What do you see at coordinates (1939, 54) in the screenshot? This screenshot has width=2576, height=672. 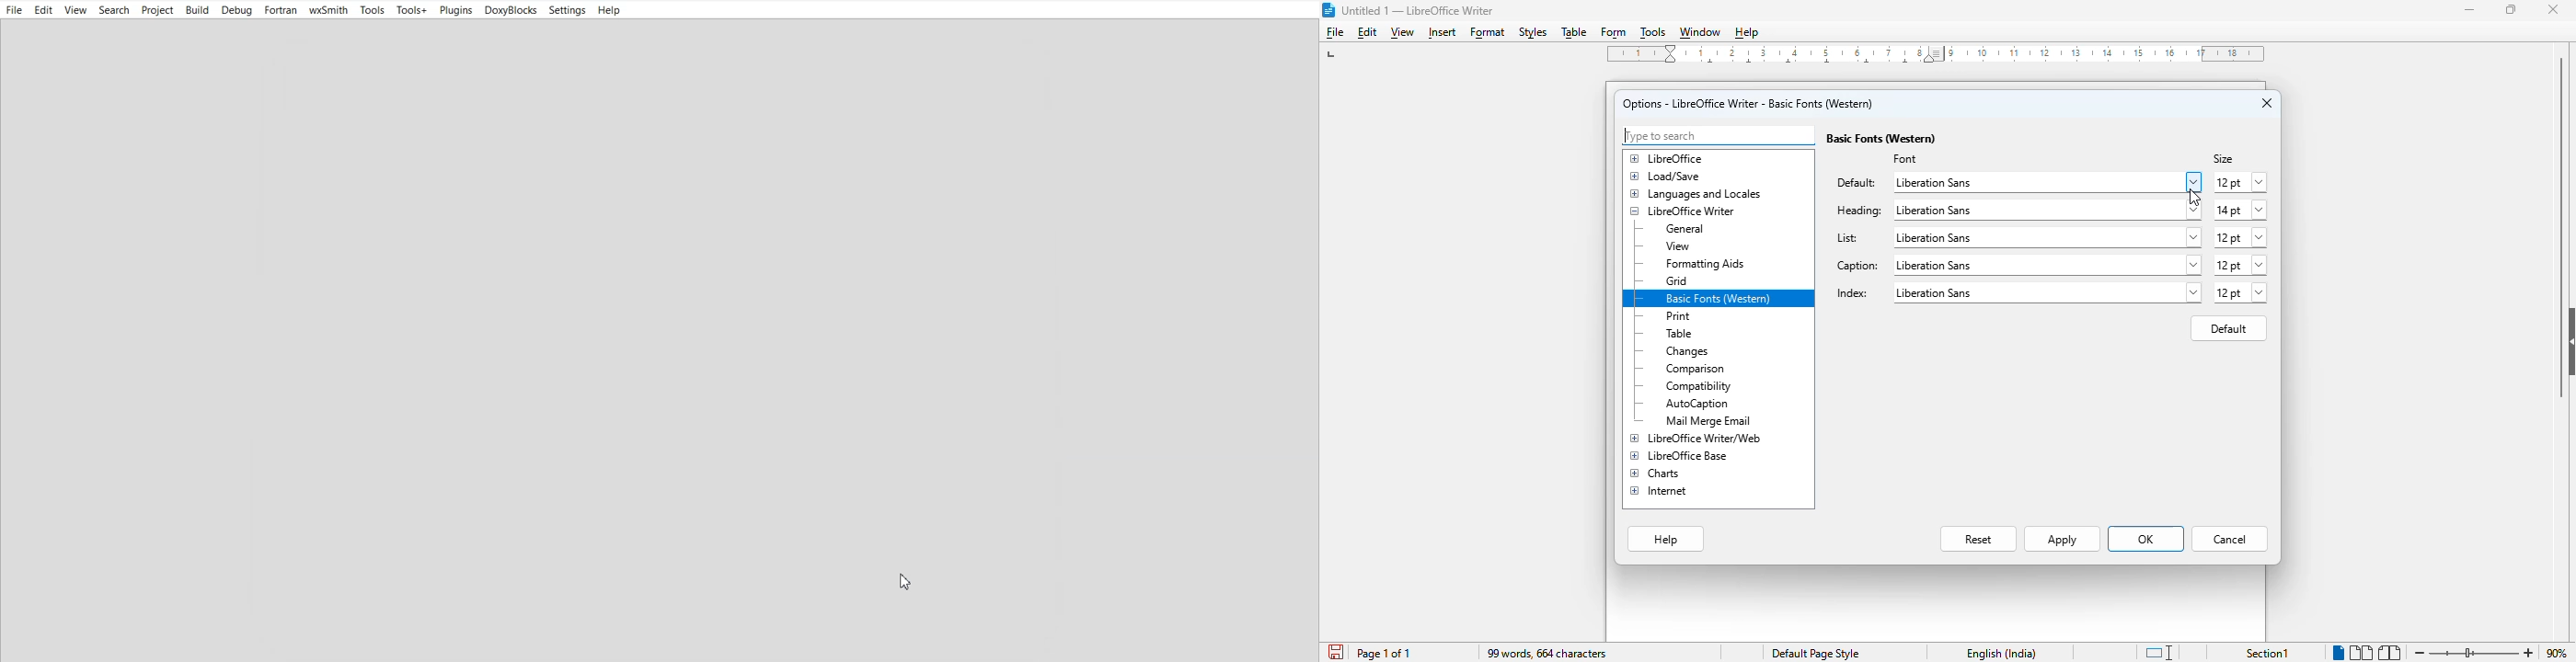 I see `Left Indent Marker` at bounding box center [1939, 54].